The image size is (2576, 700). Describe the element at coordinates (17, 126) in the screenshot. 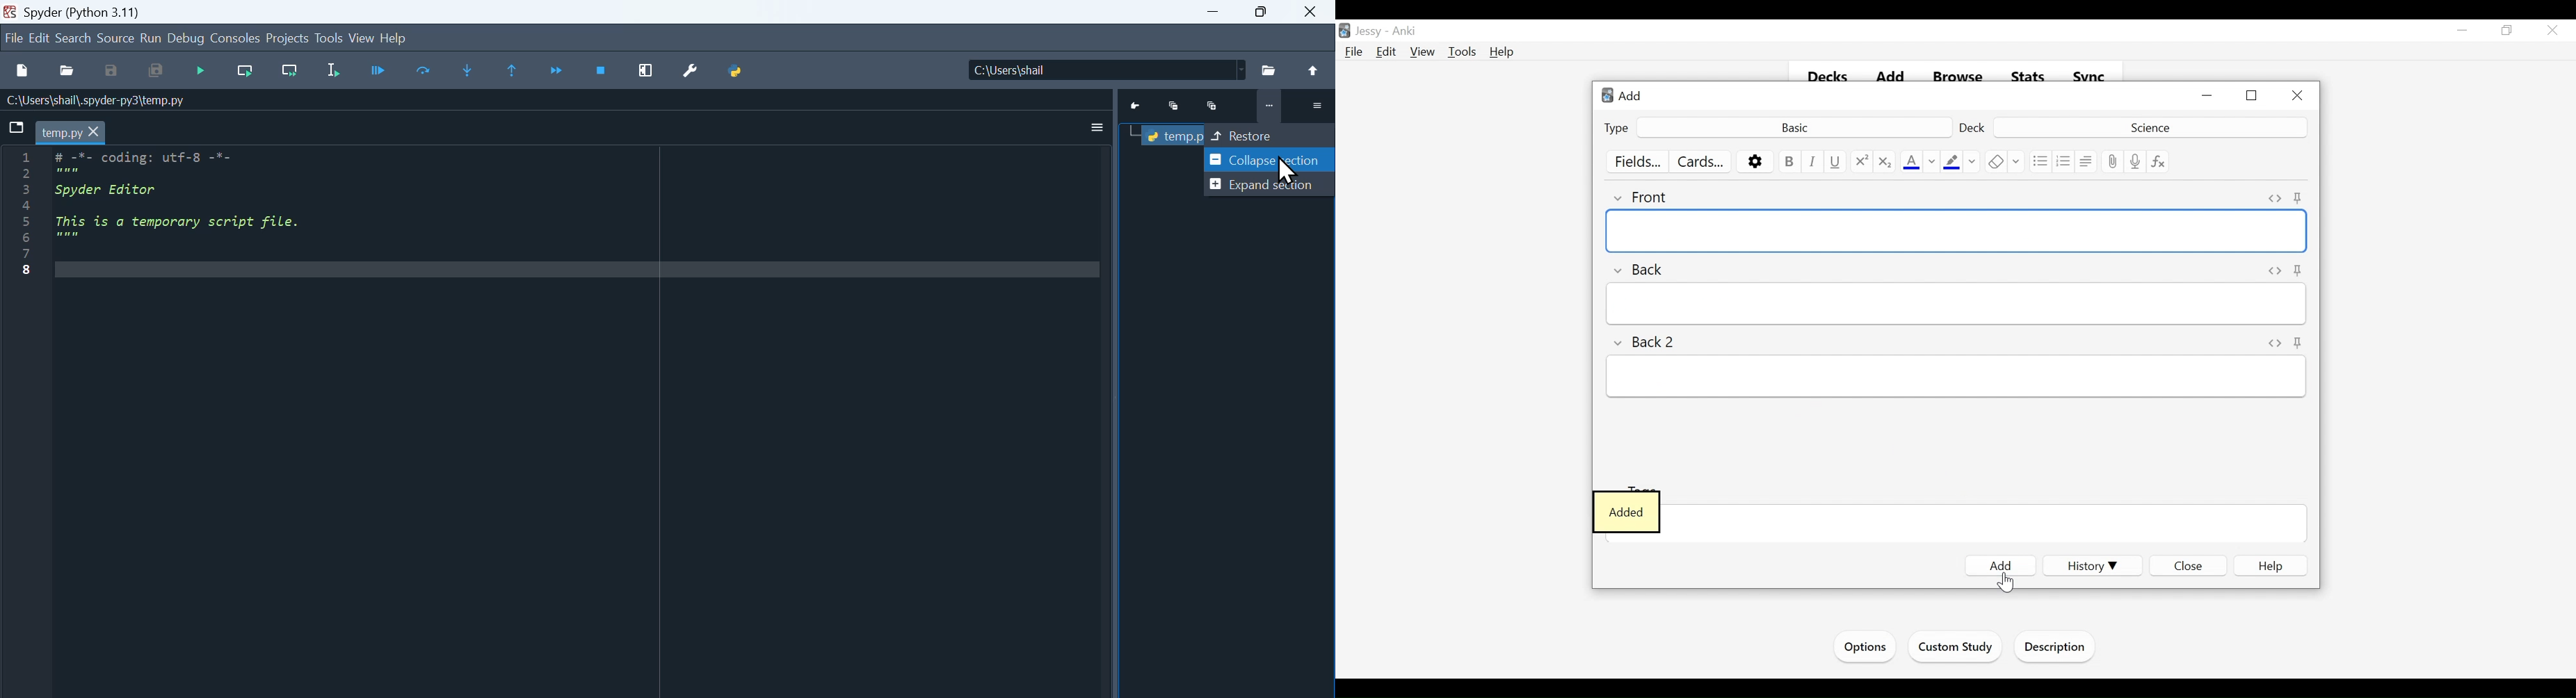

I see `Browse tab` at that location.